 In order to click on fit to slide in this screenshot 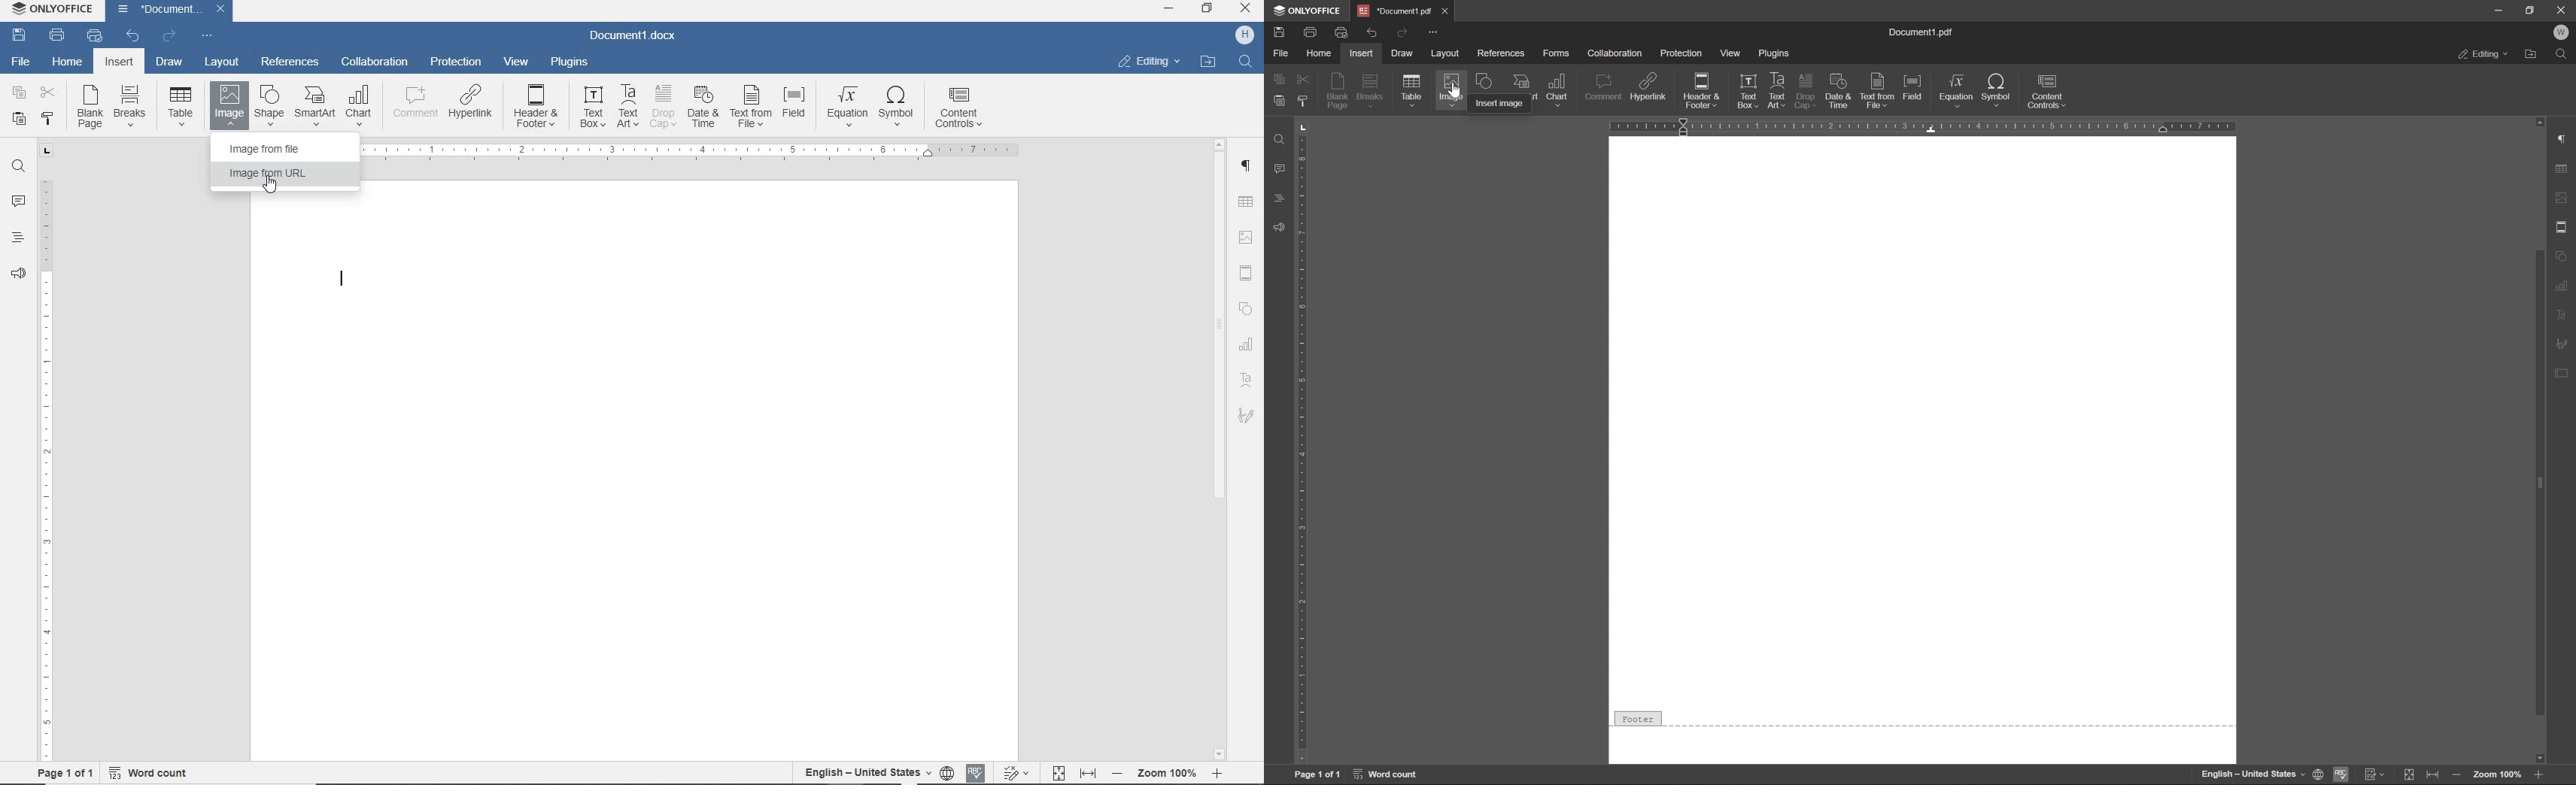, I will do `click(2408, 776)`.